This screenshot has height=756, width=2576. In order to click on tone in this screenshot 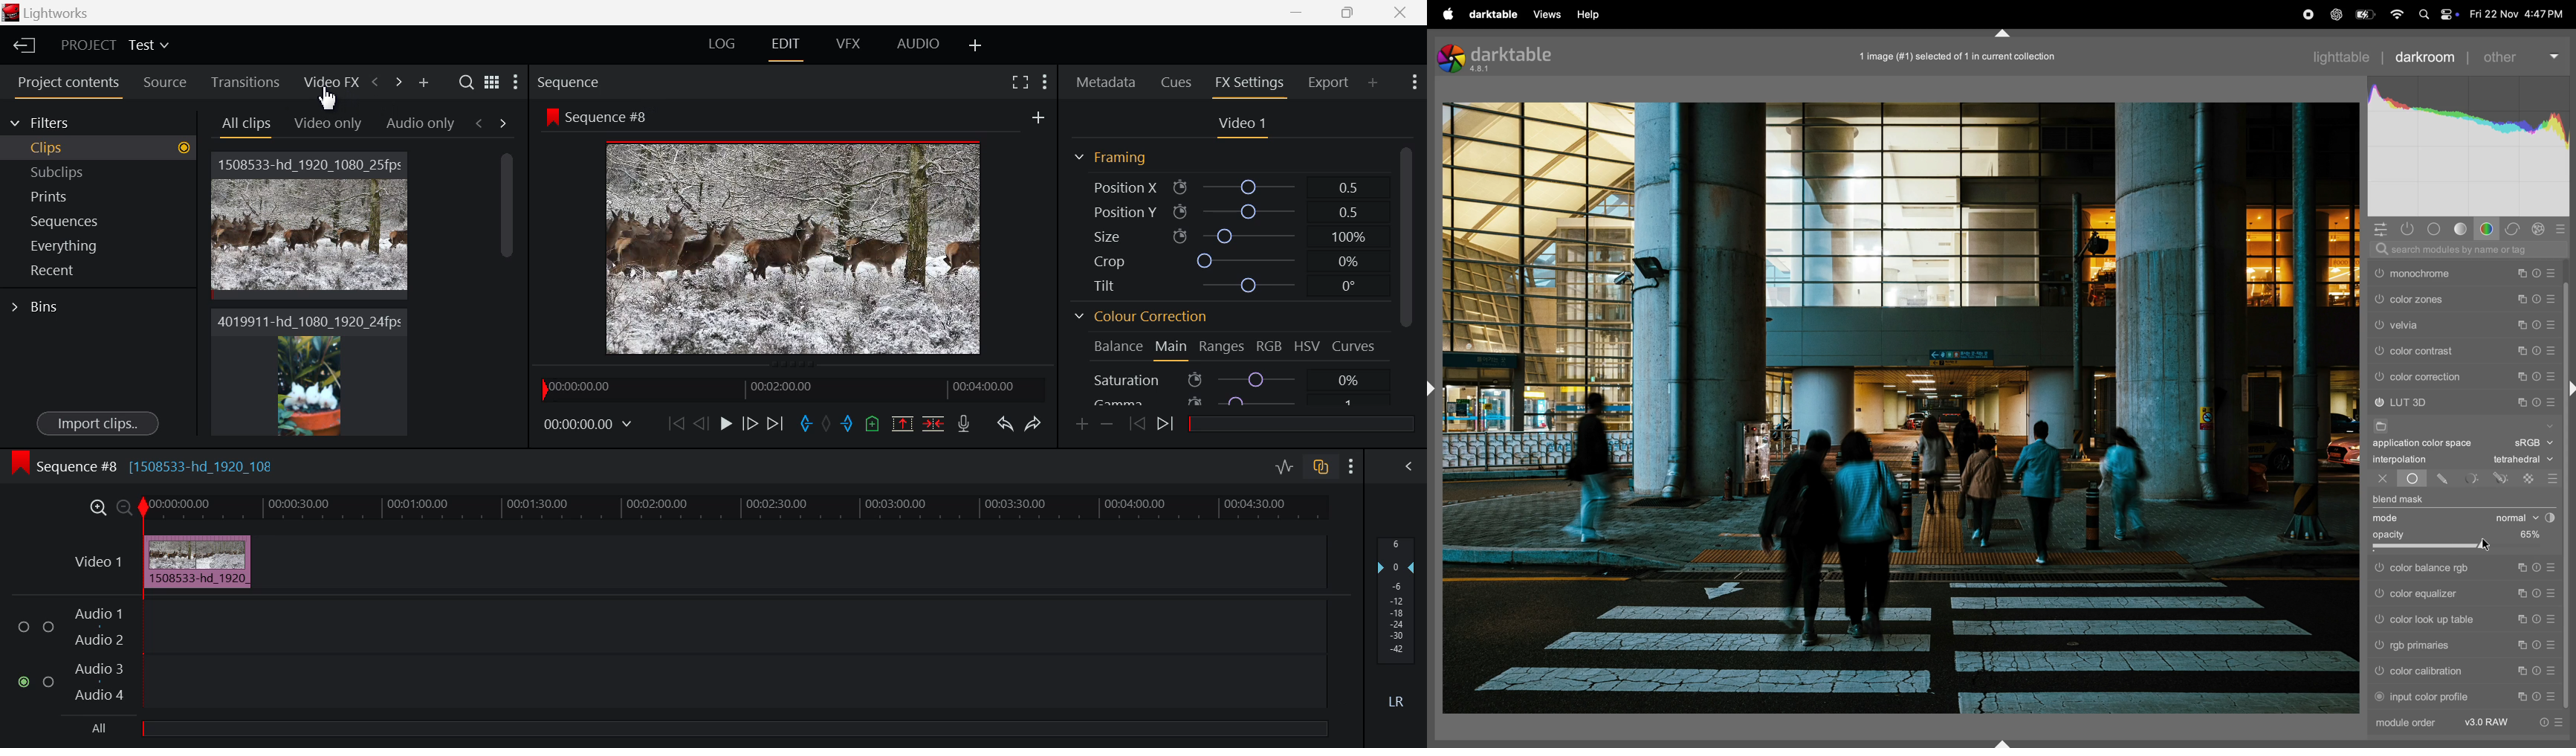, I will do `click(2461, 230)`.